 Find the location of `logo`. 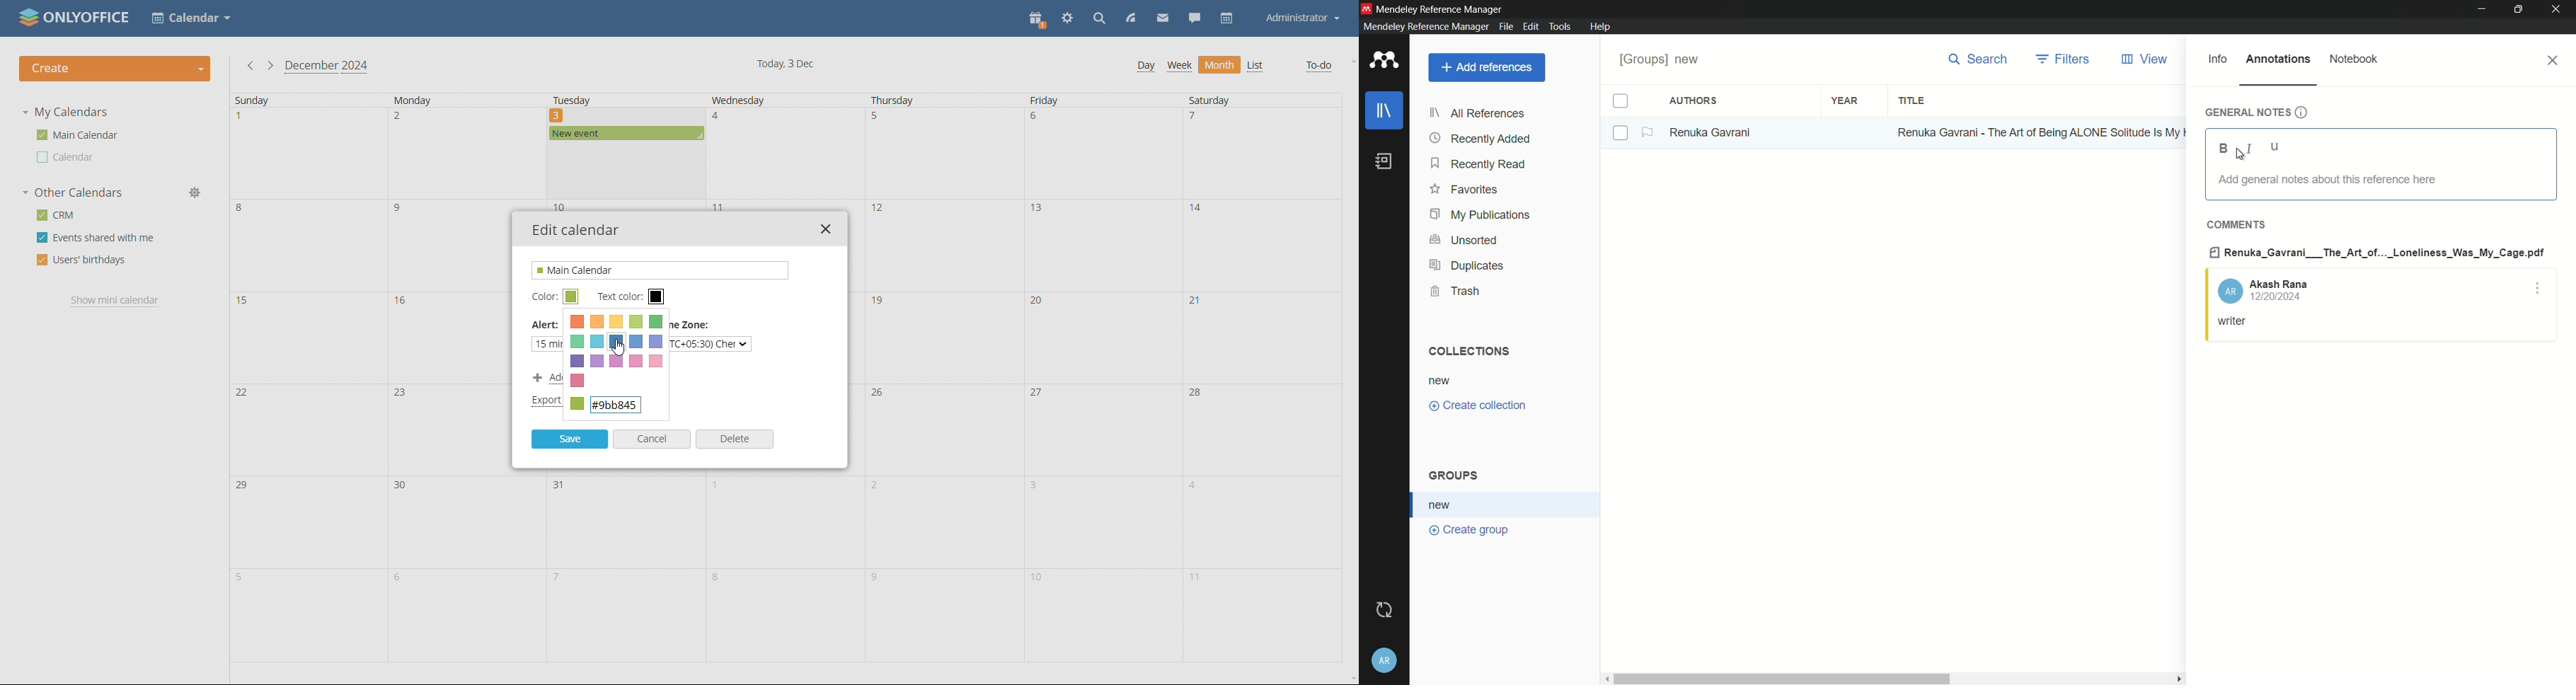

logo is located at coordinates (75, 17).